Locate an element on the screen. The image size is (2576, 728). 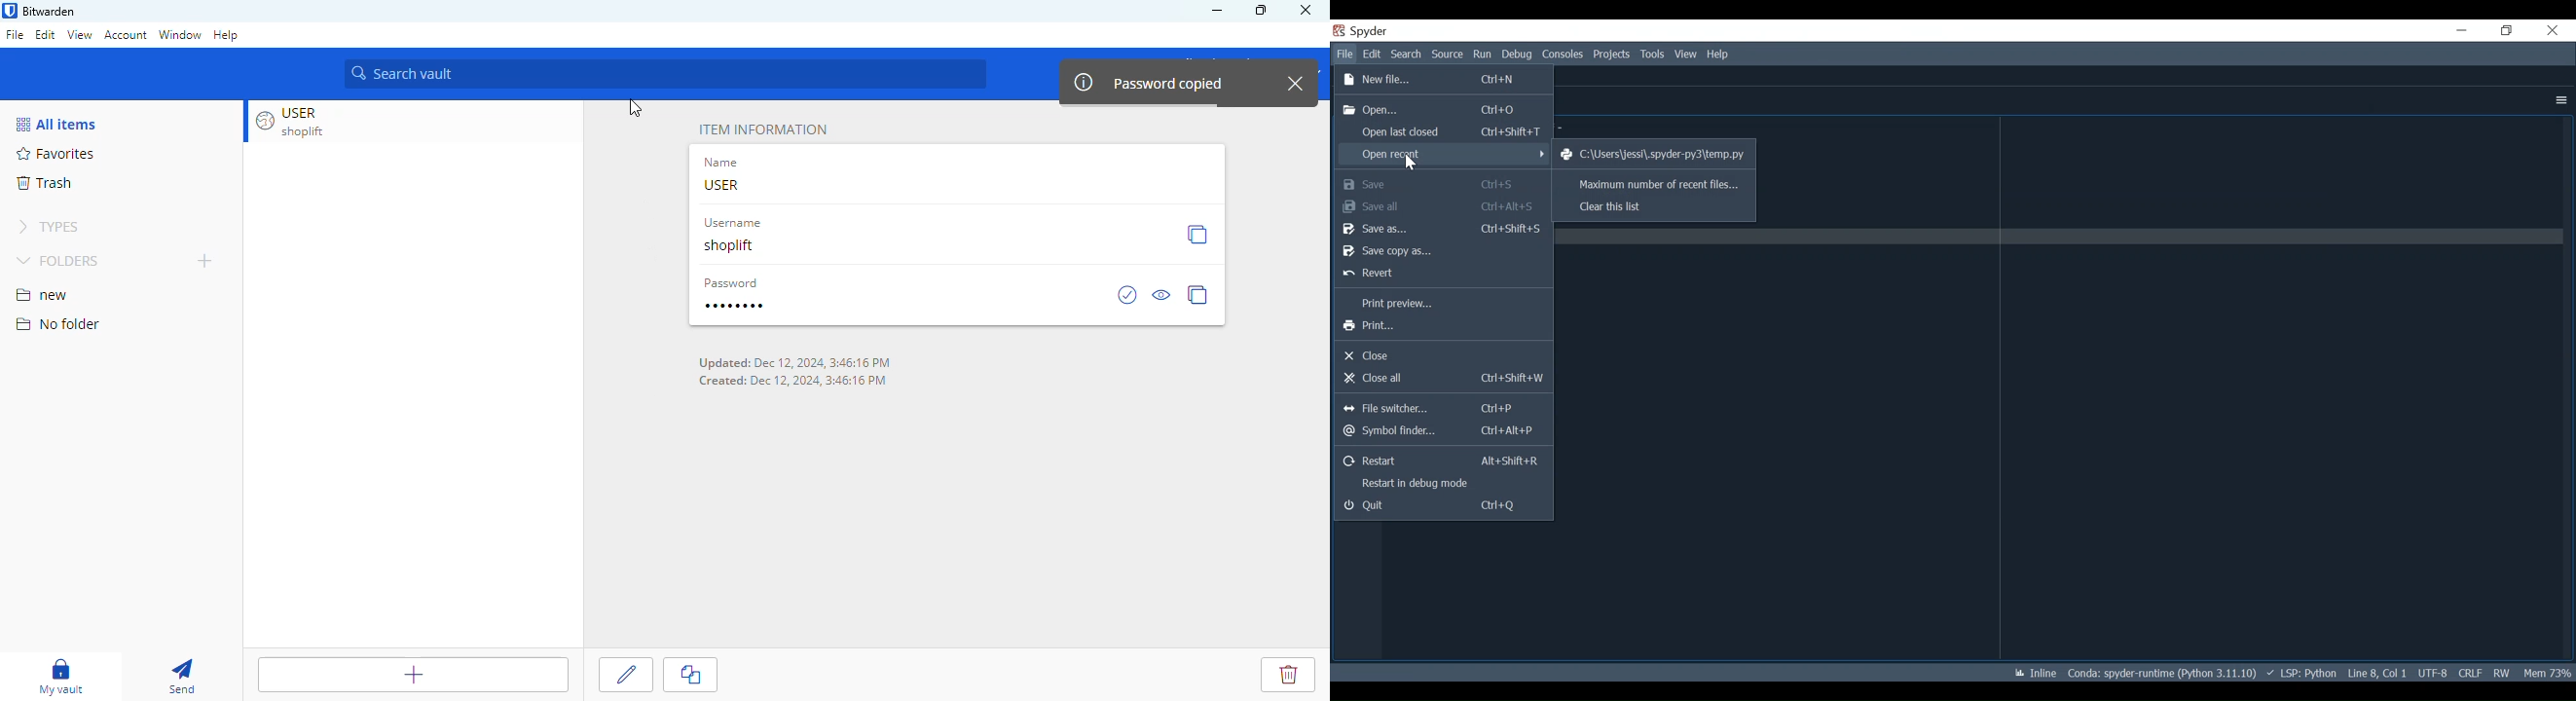
USER is located at coordinates (722, 185).